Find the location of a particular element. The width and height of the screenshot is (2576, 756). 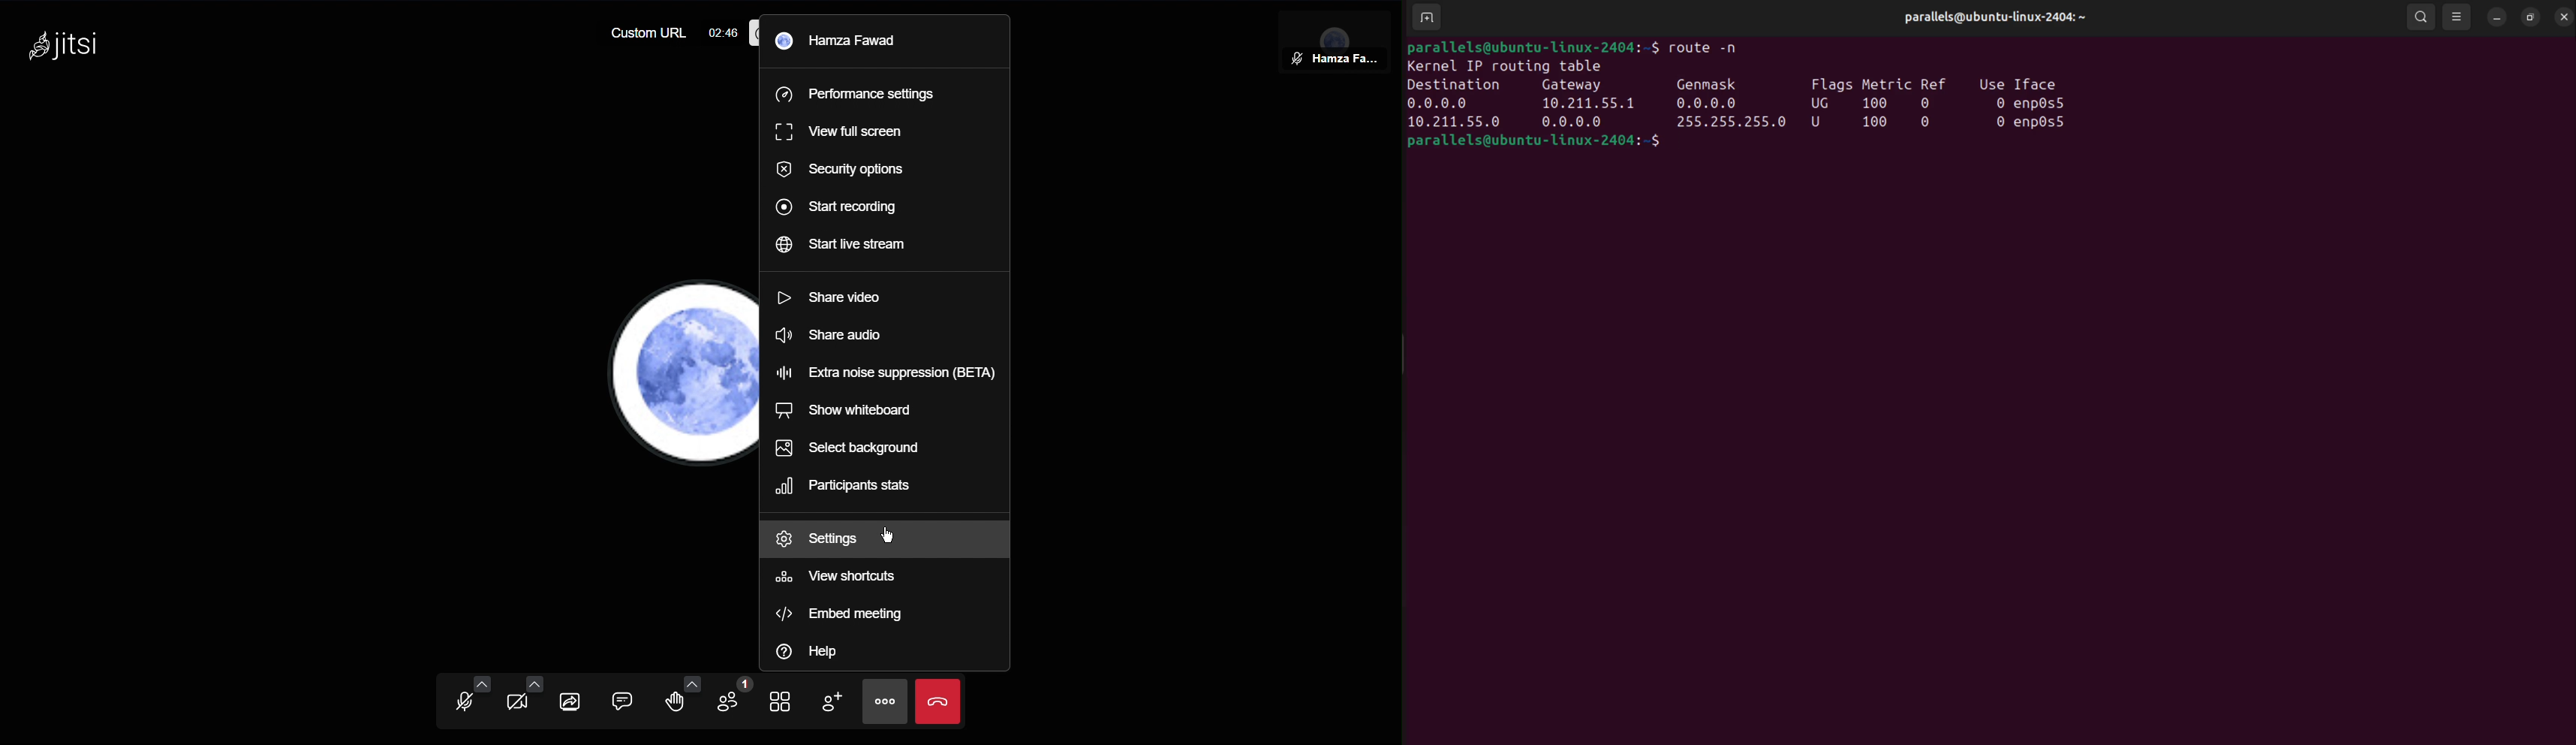

Raise Hand is located at coordinates (682, 701).